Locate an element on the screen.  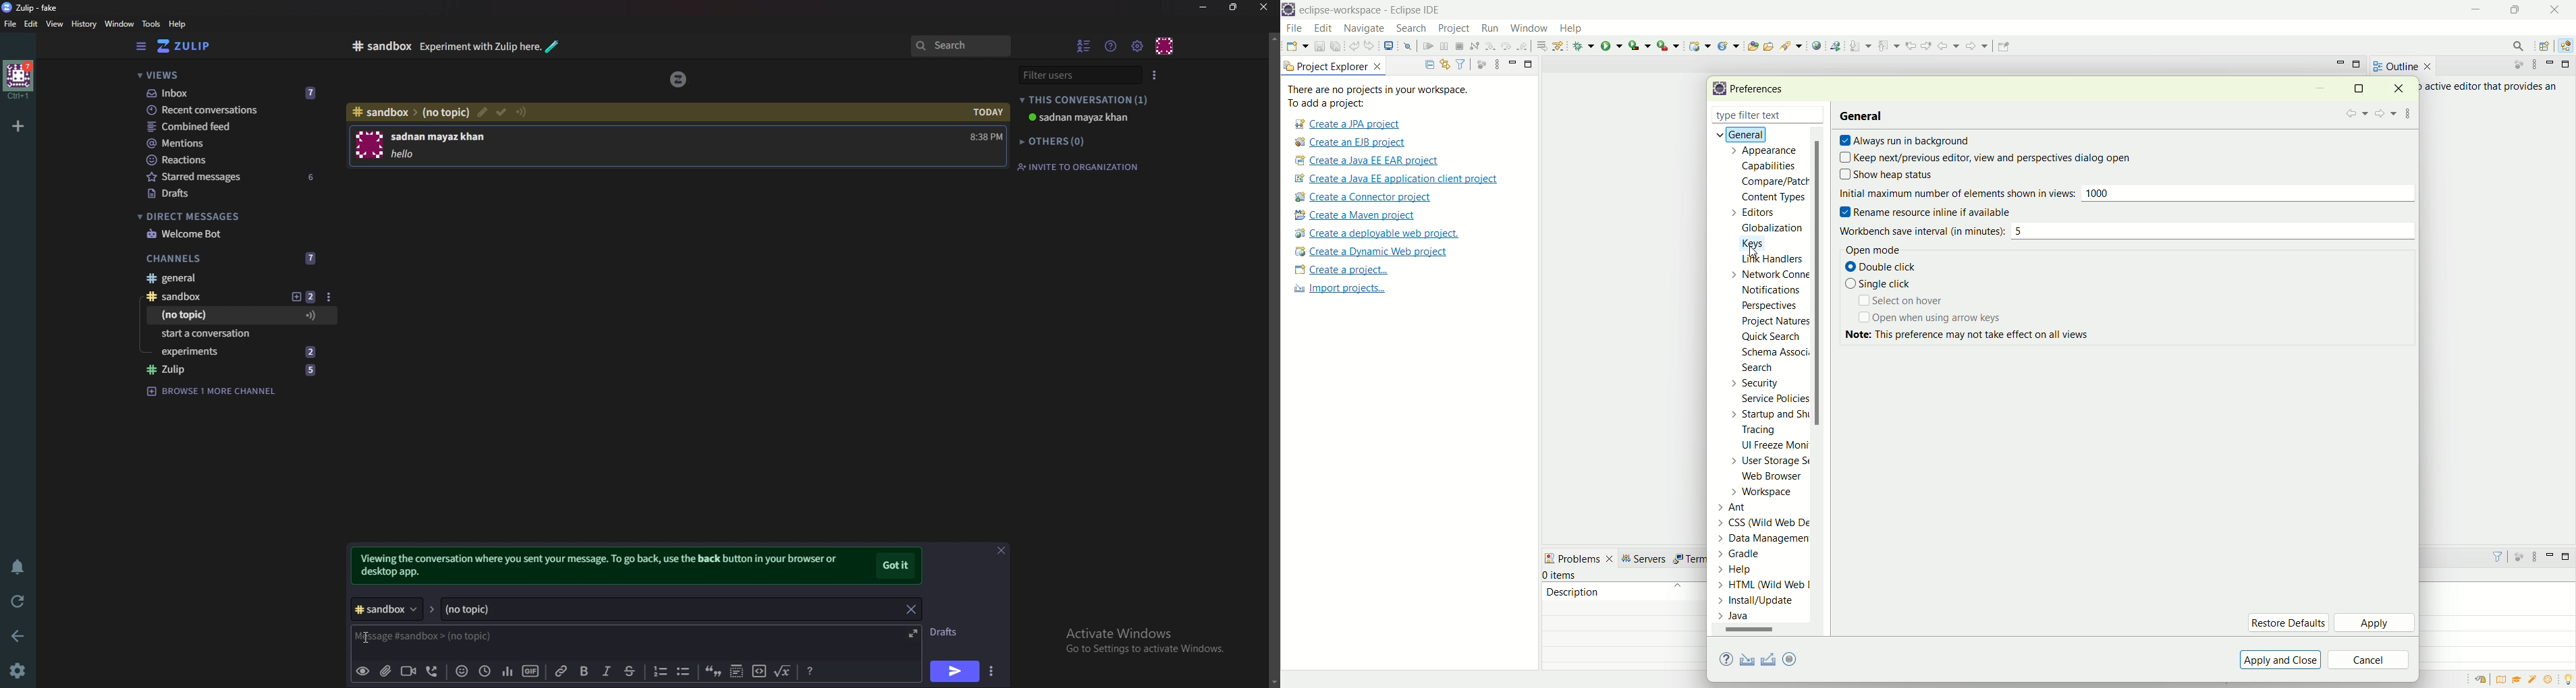
browse 1 more channel is located at coordinates (213, 392).